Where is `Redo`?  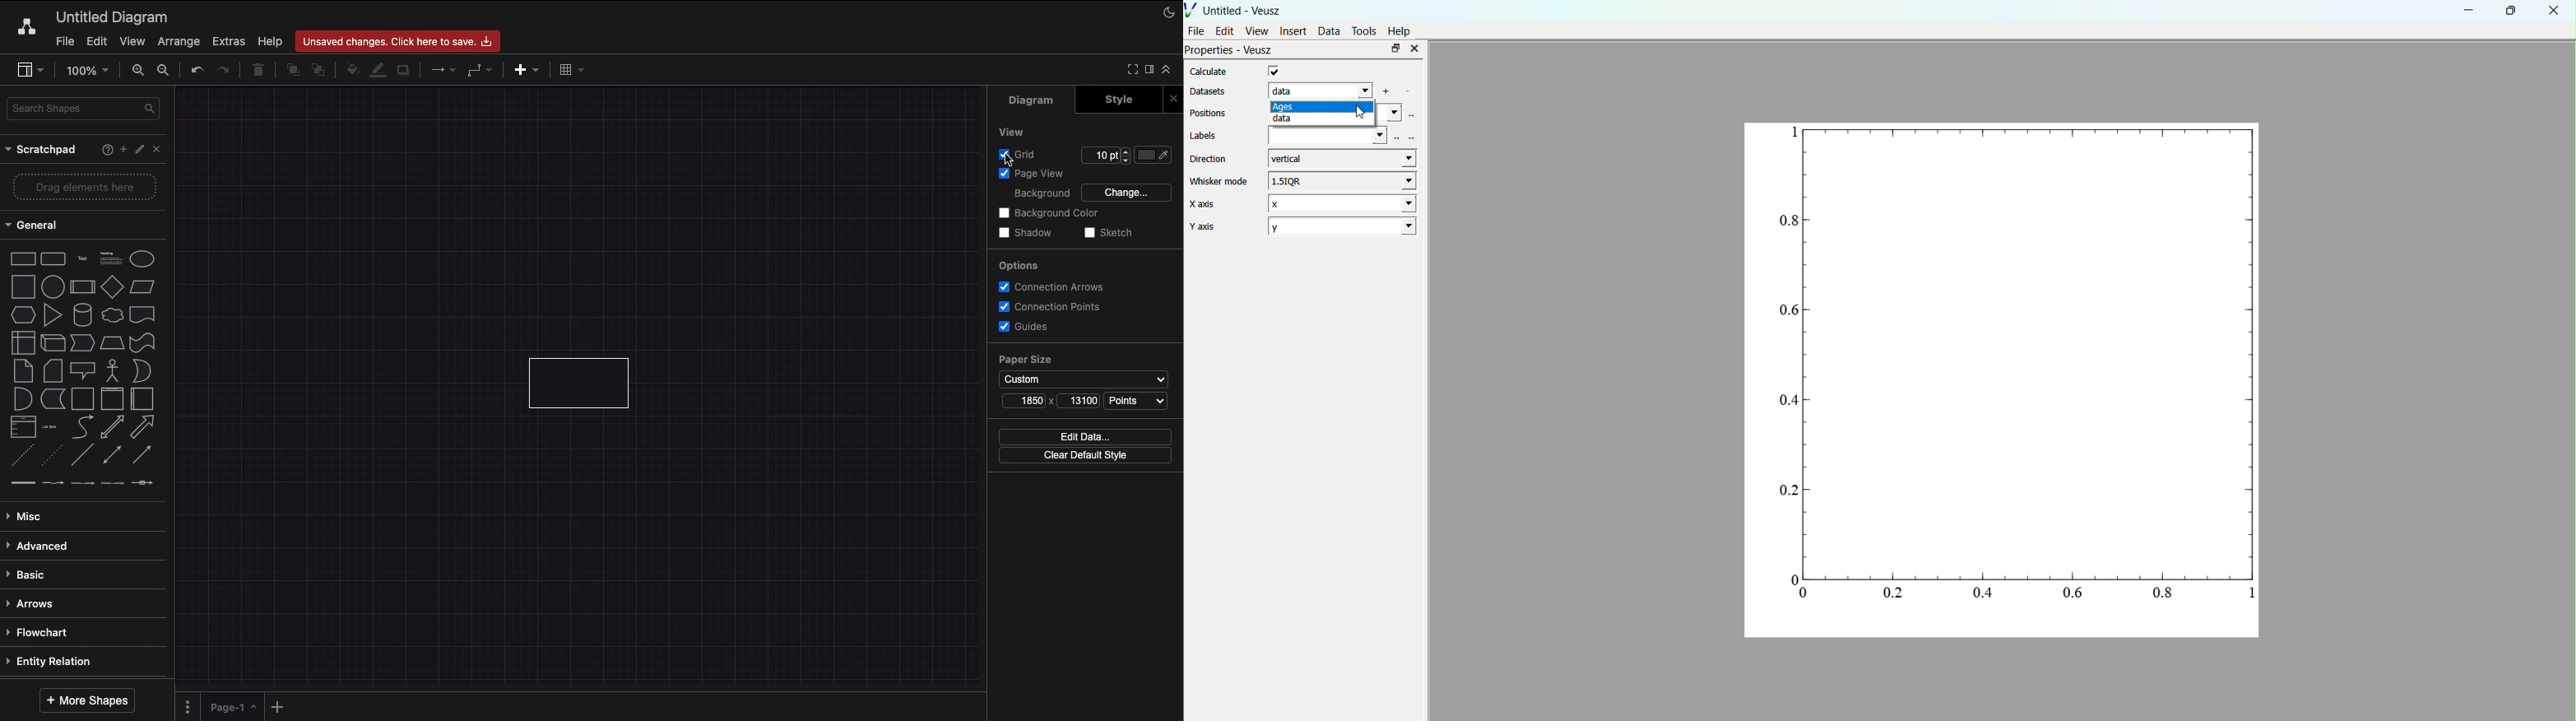 Redo is located at coordinates (225, 70).